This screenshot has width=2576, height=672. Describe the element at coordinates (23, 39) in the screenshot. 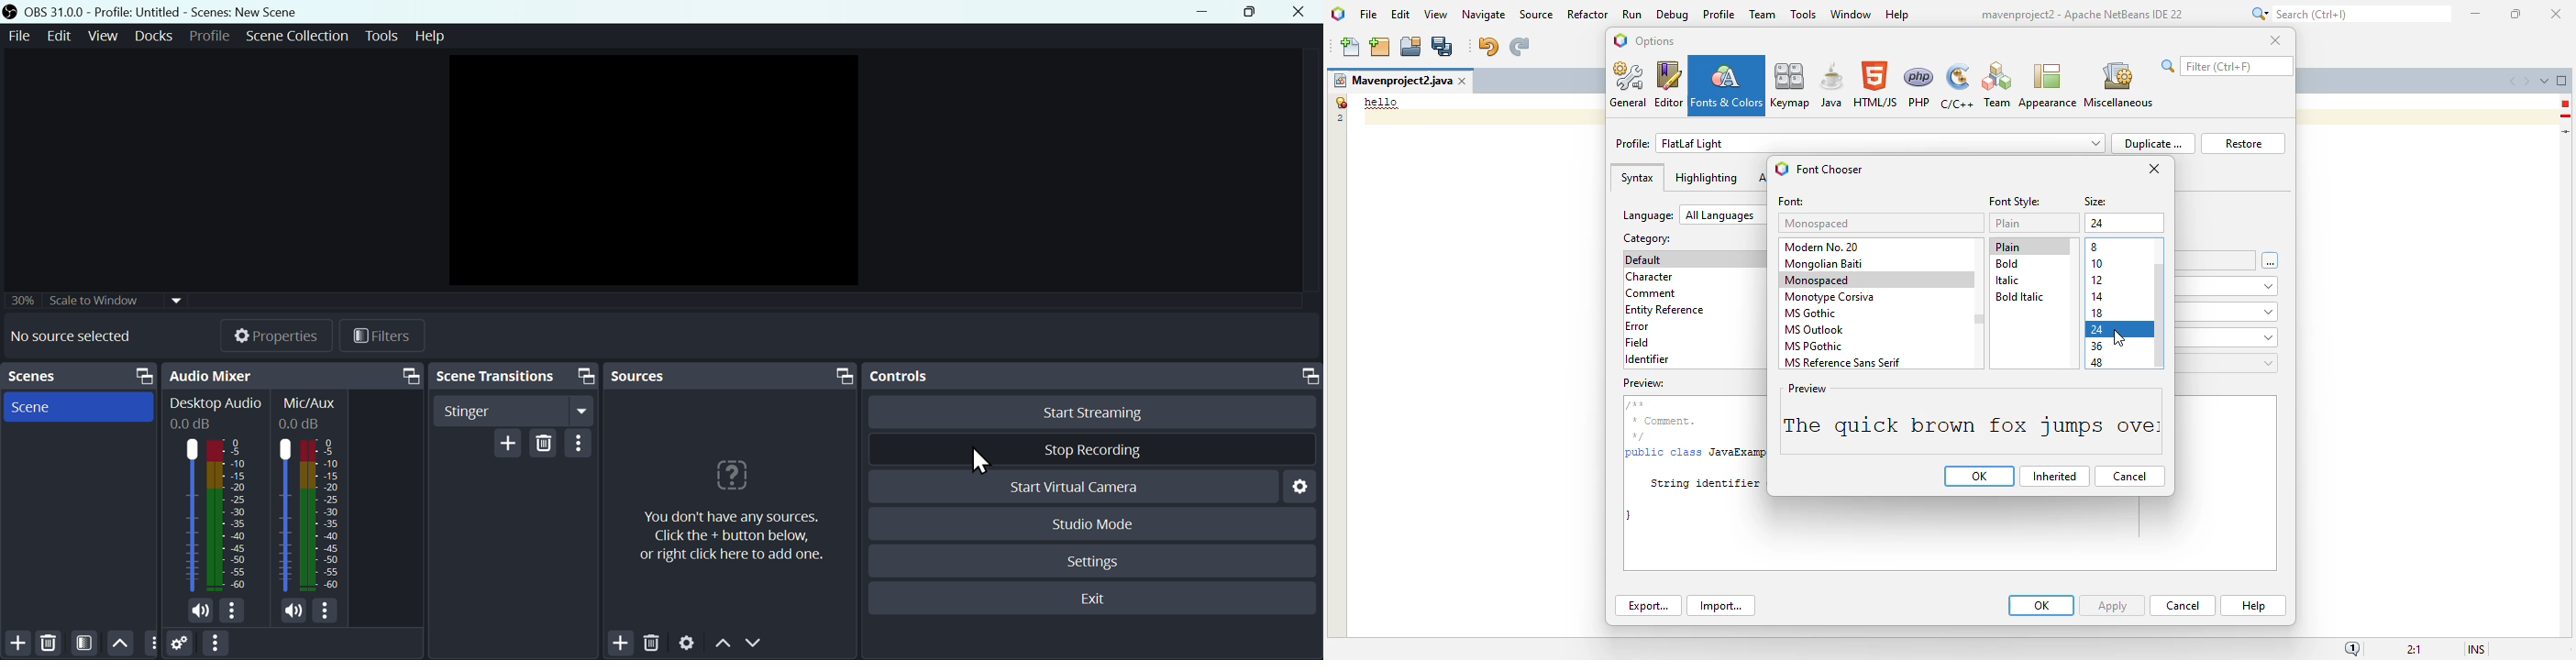

I see `File` at that location.